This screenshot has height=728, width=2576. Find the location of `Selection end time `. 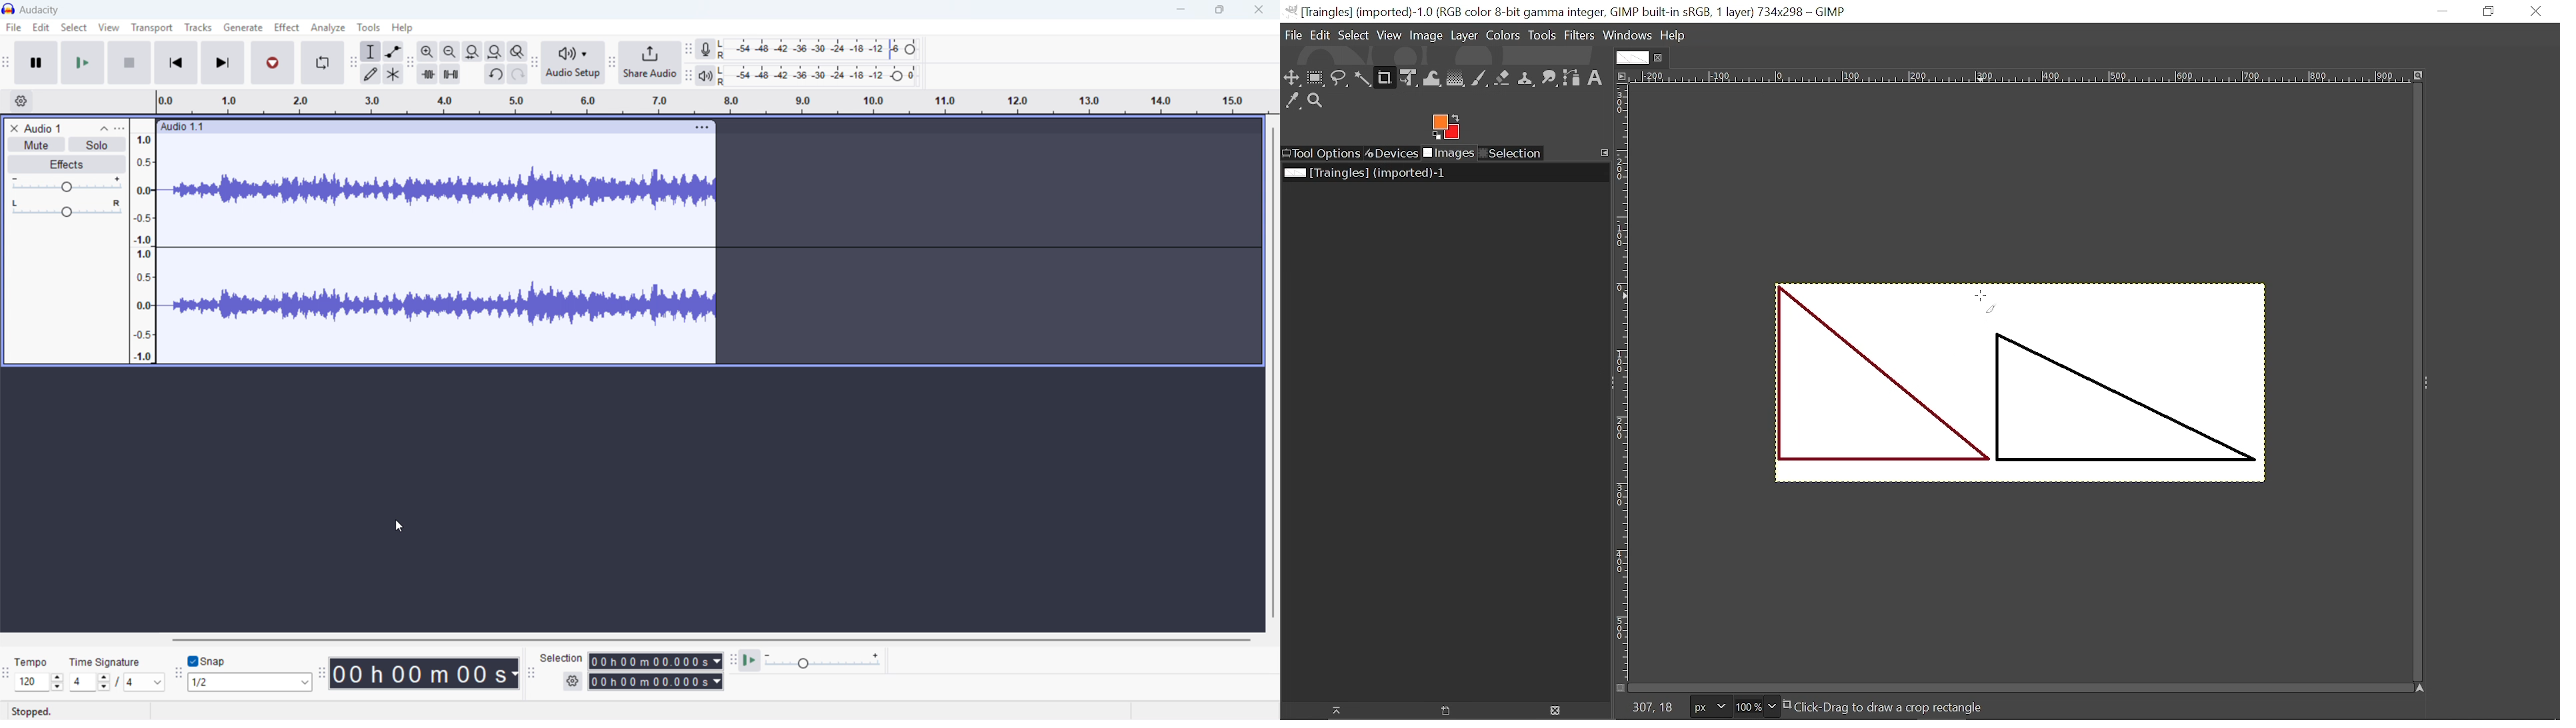

Selection end time  is located at coordinates (655, 681).